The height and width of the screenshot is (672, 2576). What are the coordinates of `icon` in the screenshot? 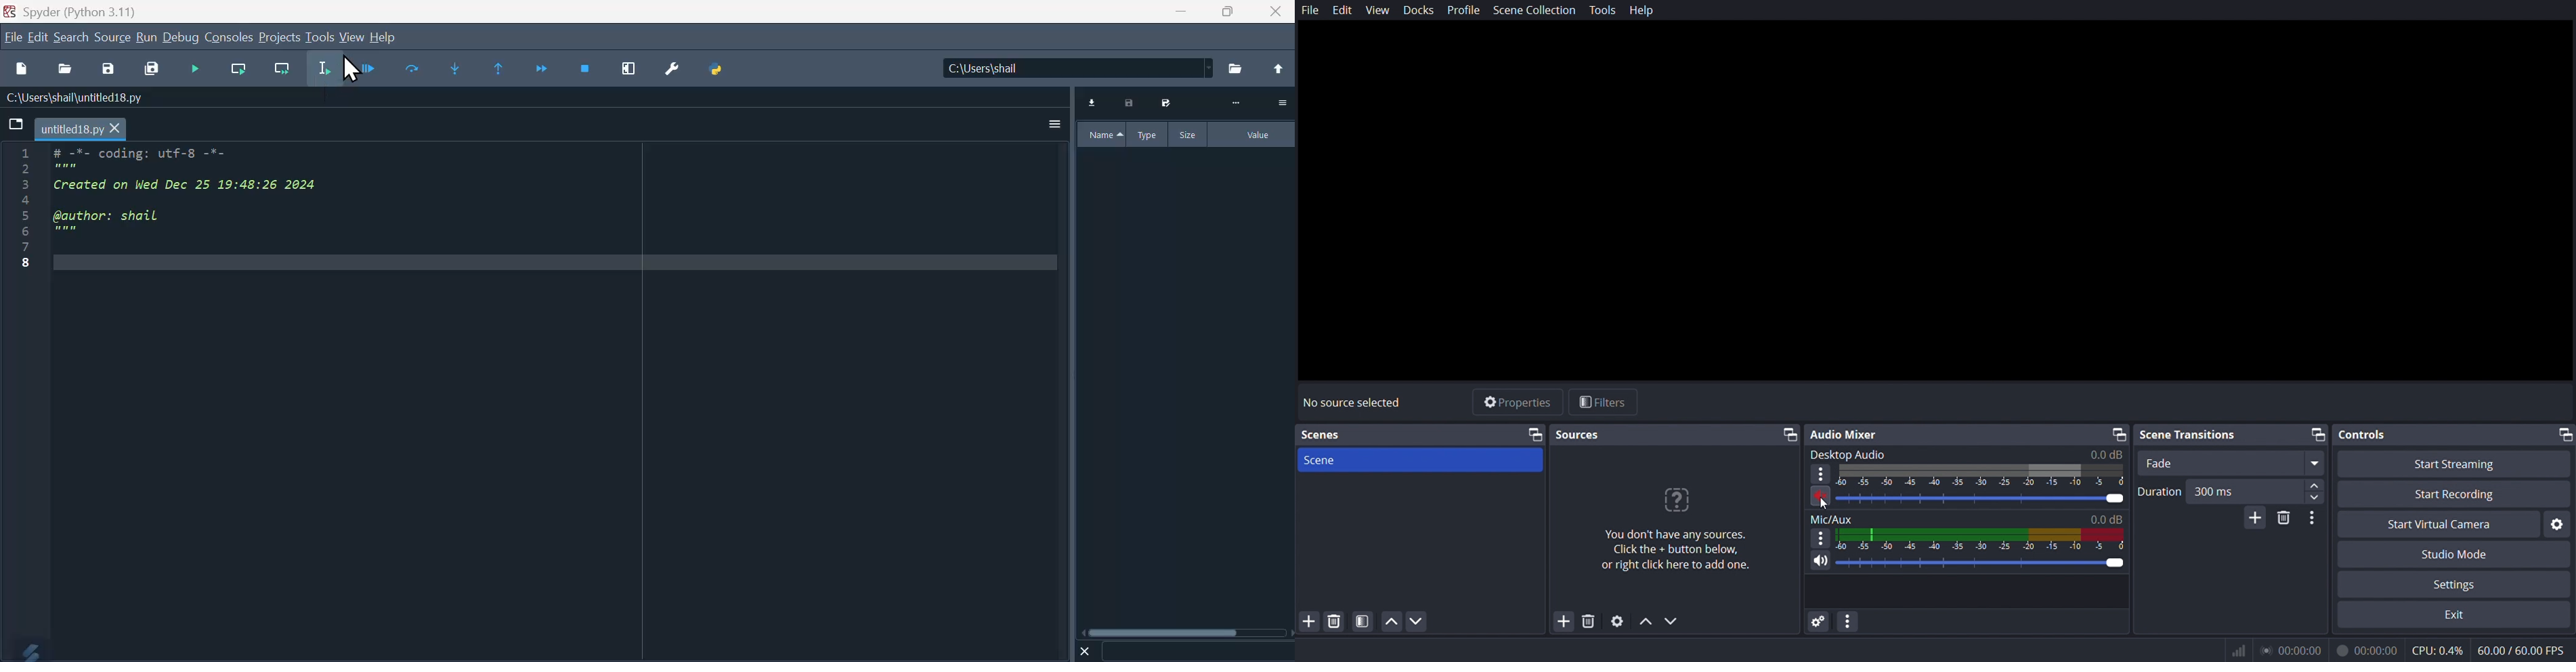 It's located at (2239, 653).